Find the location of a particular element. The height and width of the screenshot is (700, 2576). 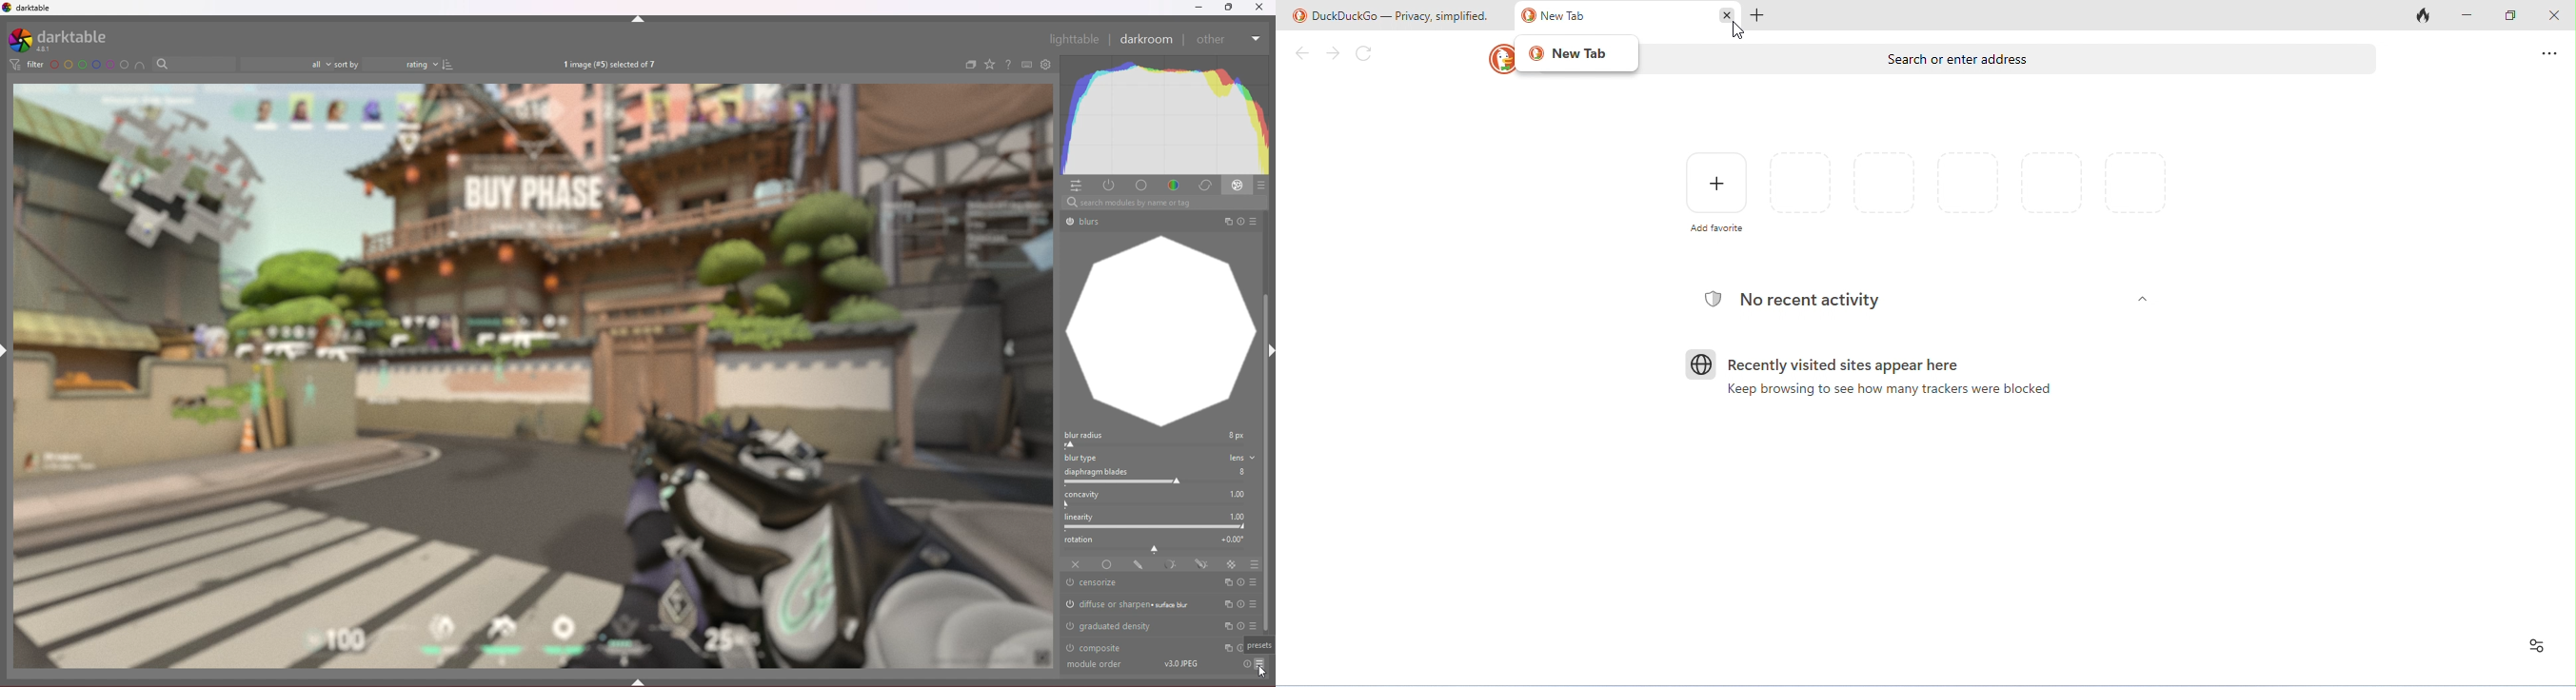

 is located at coordinates (1164, 203).